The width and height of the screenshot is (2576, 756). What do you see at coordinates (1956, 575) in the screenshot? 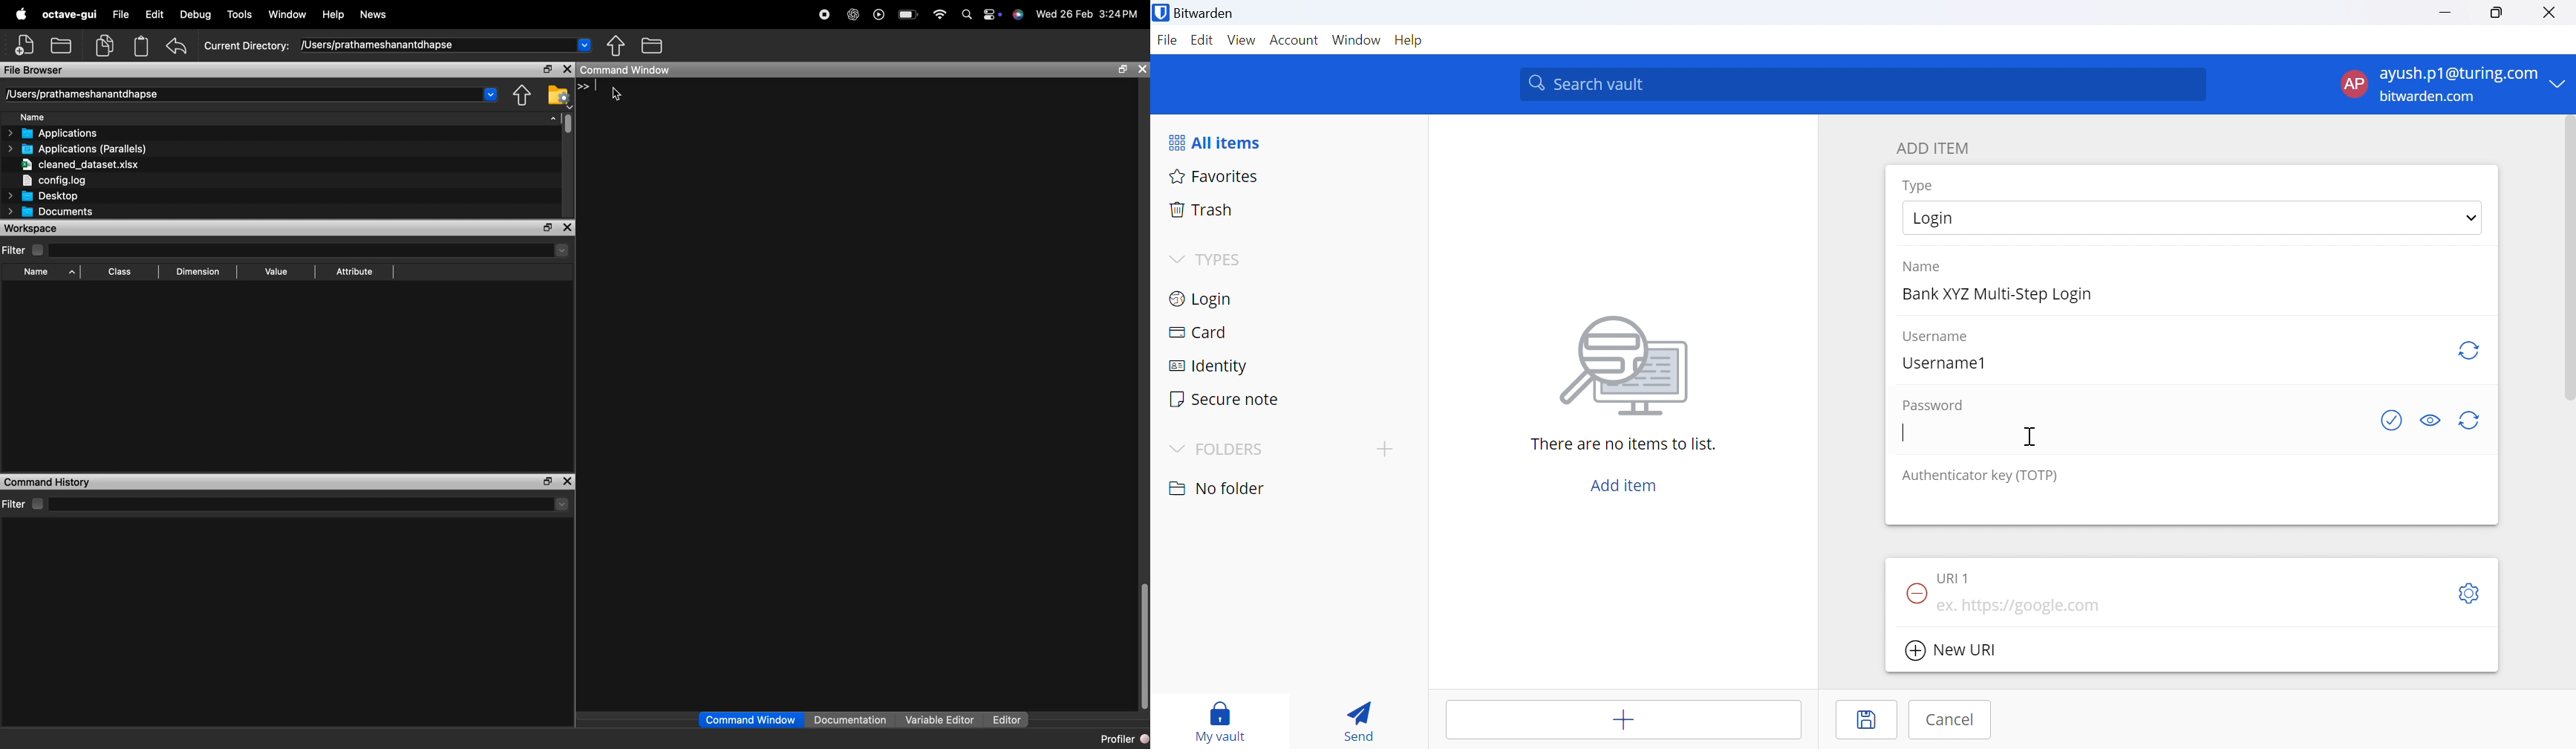
I see `URI 1` at bounding box center [1956, 575].